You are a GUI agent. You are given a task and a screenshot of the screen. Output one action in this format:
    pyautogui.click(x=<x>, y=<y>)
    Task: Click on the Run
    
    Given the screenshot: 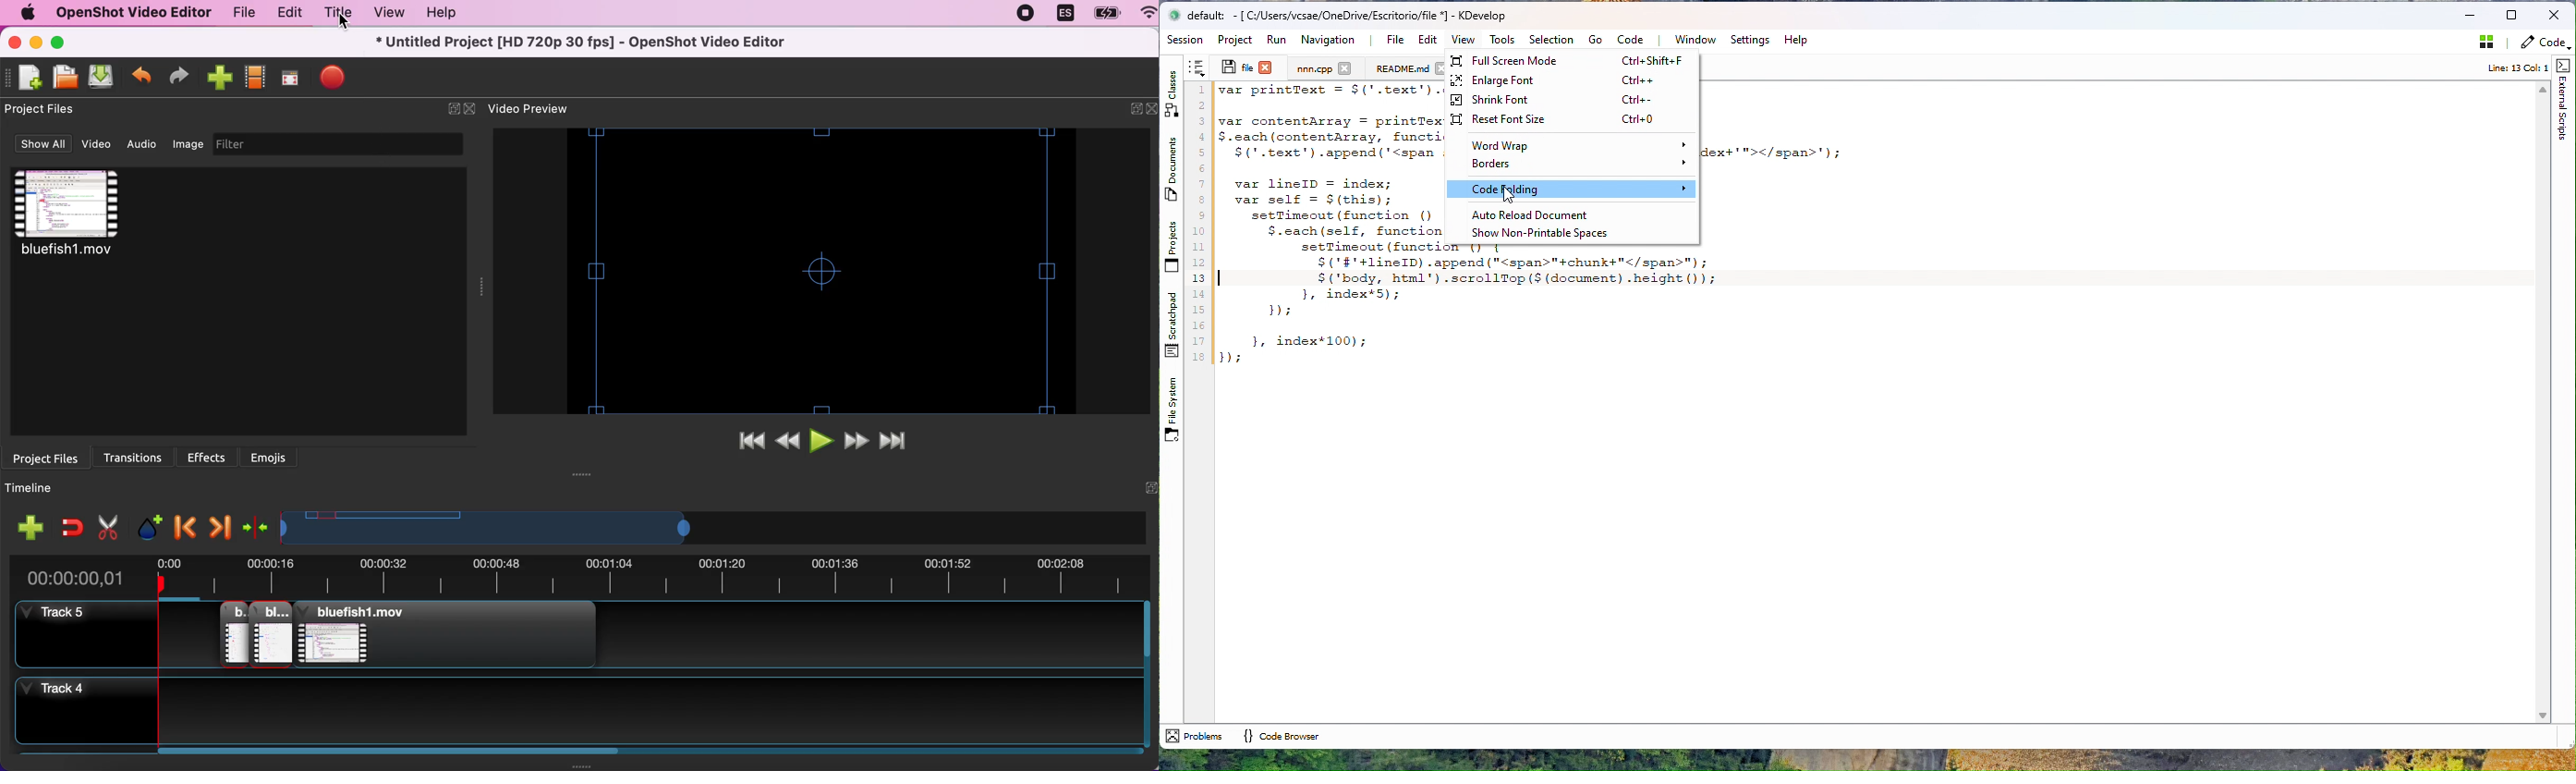 What is the action you would take?
    pyautogui.click(x=1276, y=40)
    